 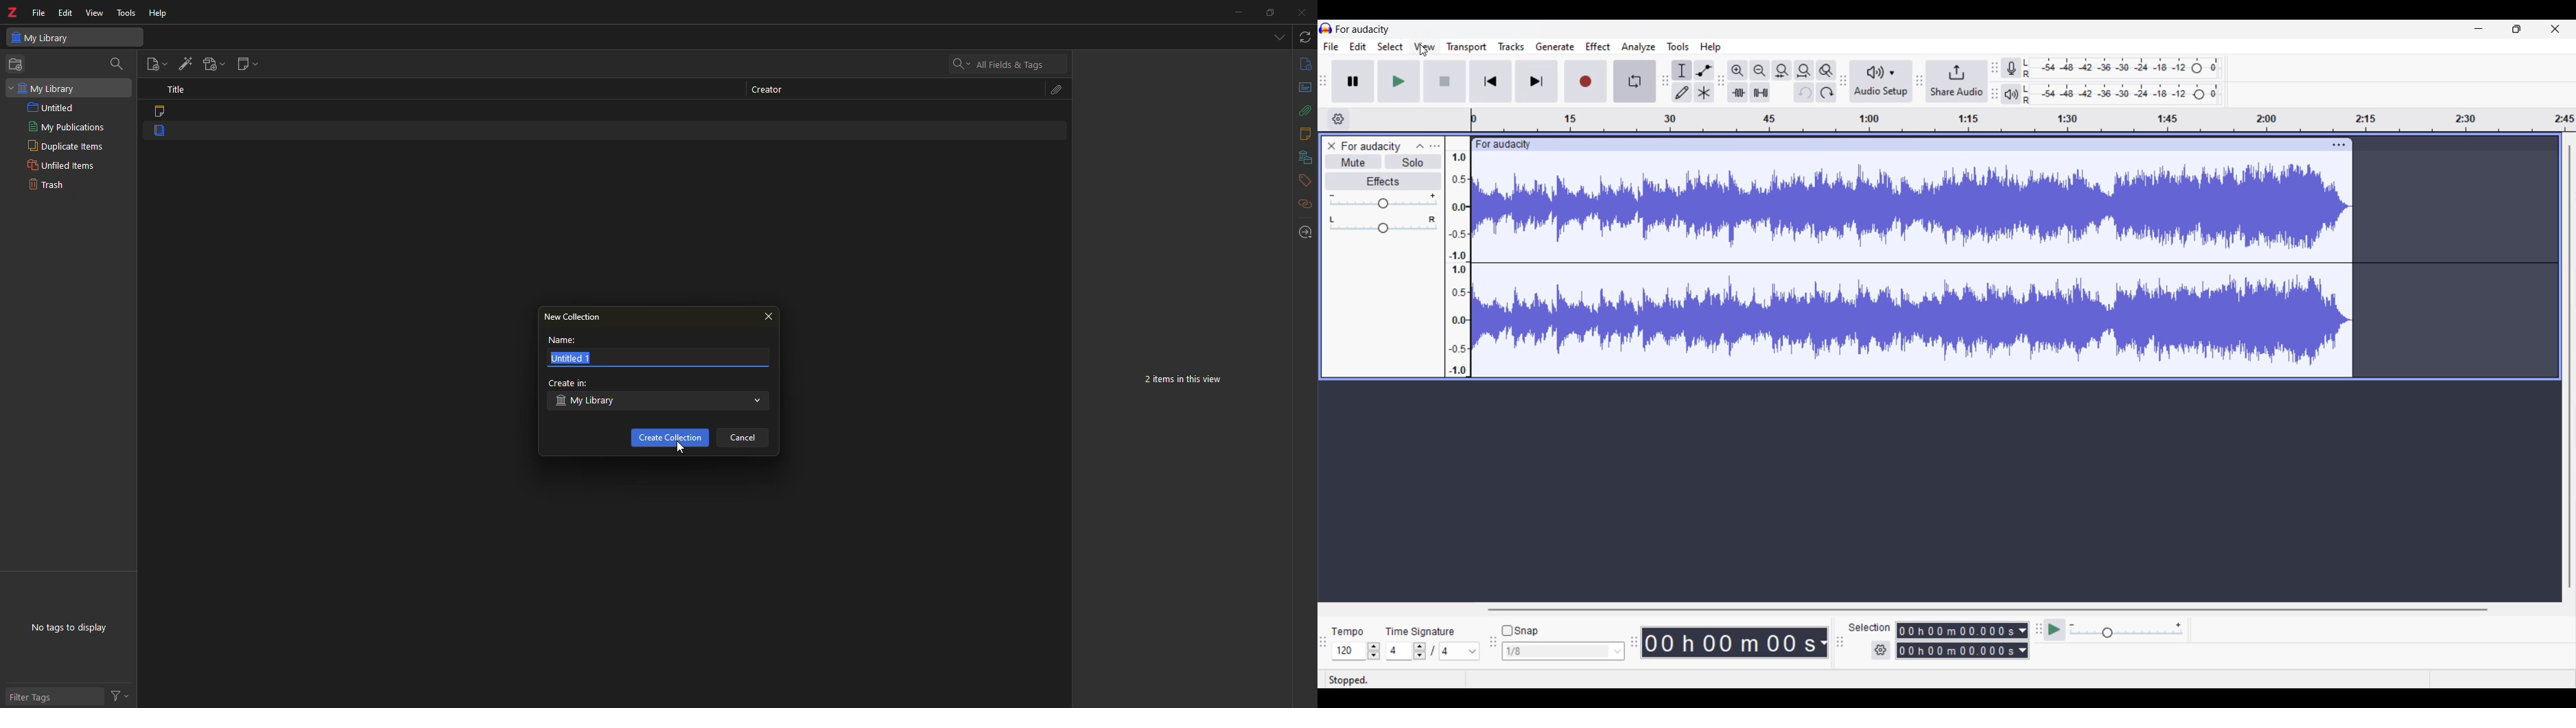 I want to click on tags, so click(x=1301, y=181).